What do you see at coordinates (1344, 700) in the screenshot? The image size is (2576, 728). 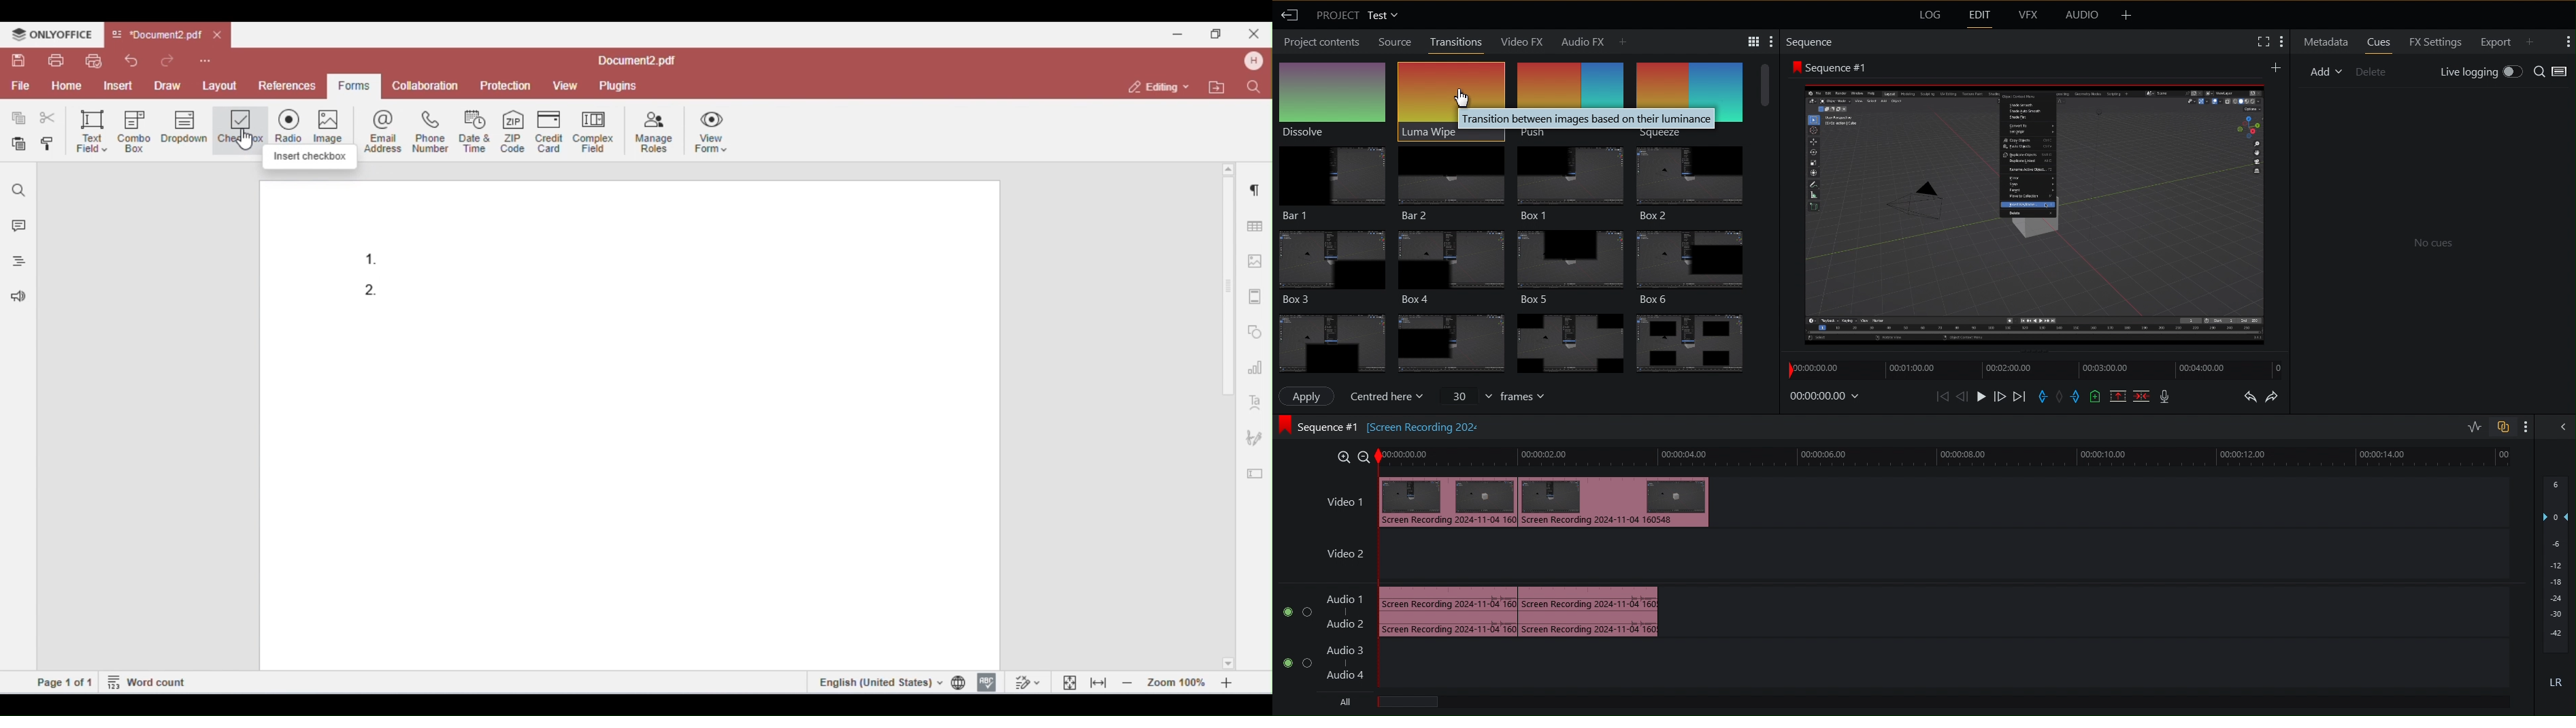 I see `All` at bounding box center [1344, 700].